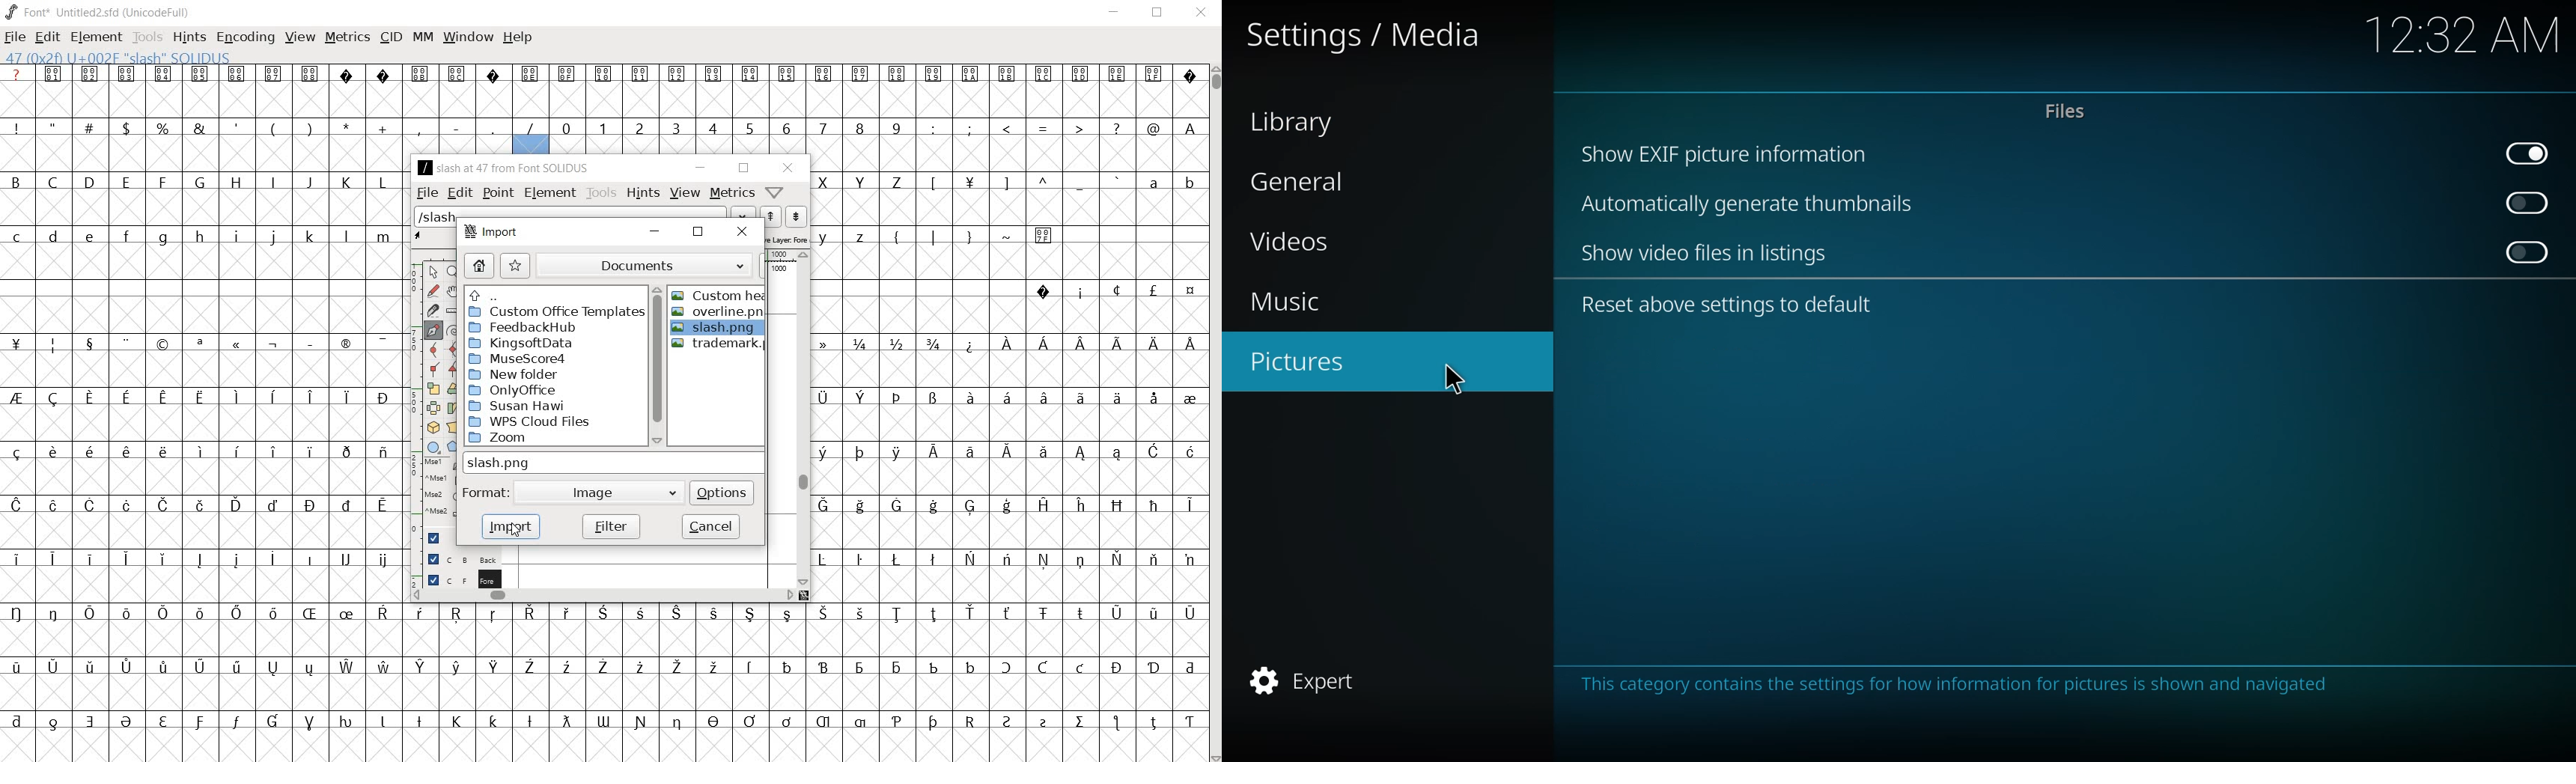  I want to click on slash, so click(435, 218).